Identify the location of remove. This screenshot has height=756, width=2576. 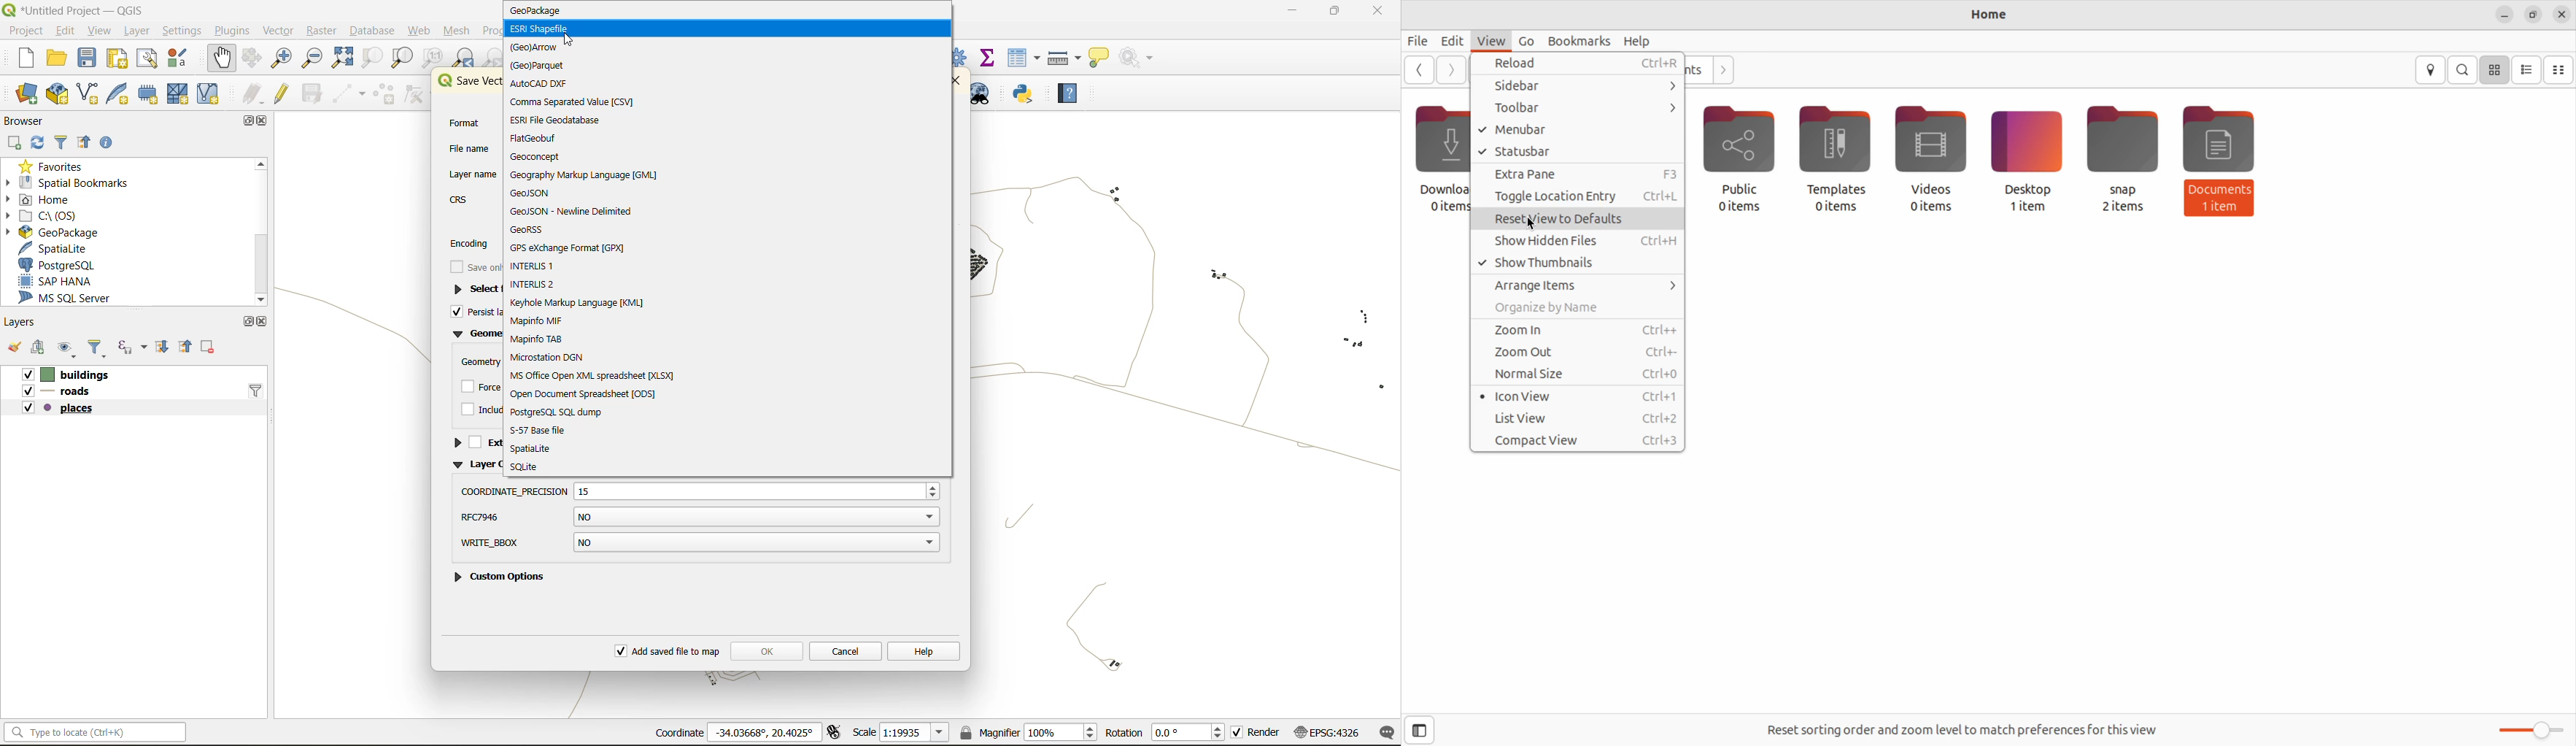
(210, 348).